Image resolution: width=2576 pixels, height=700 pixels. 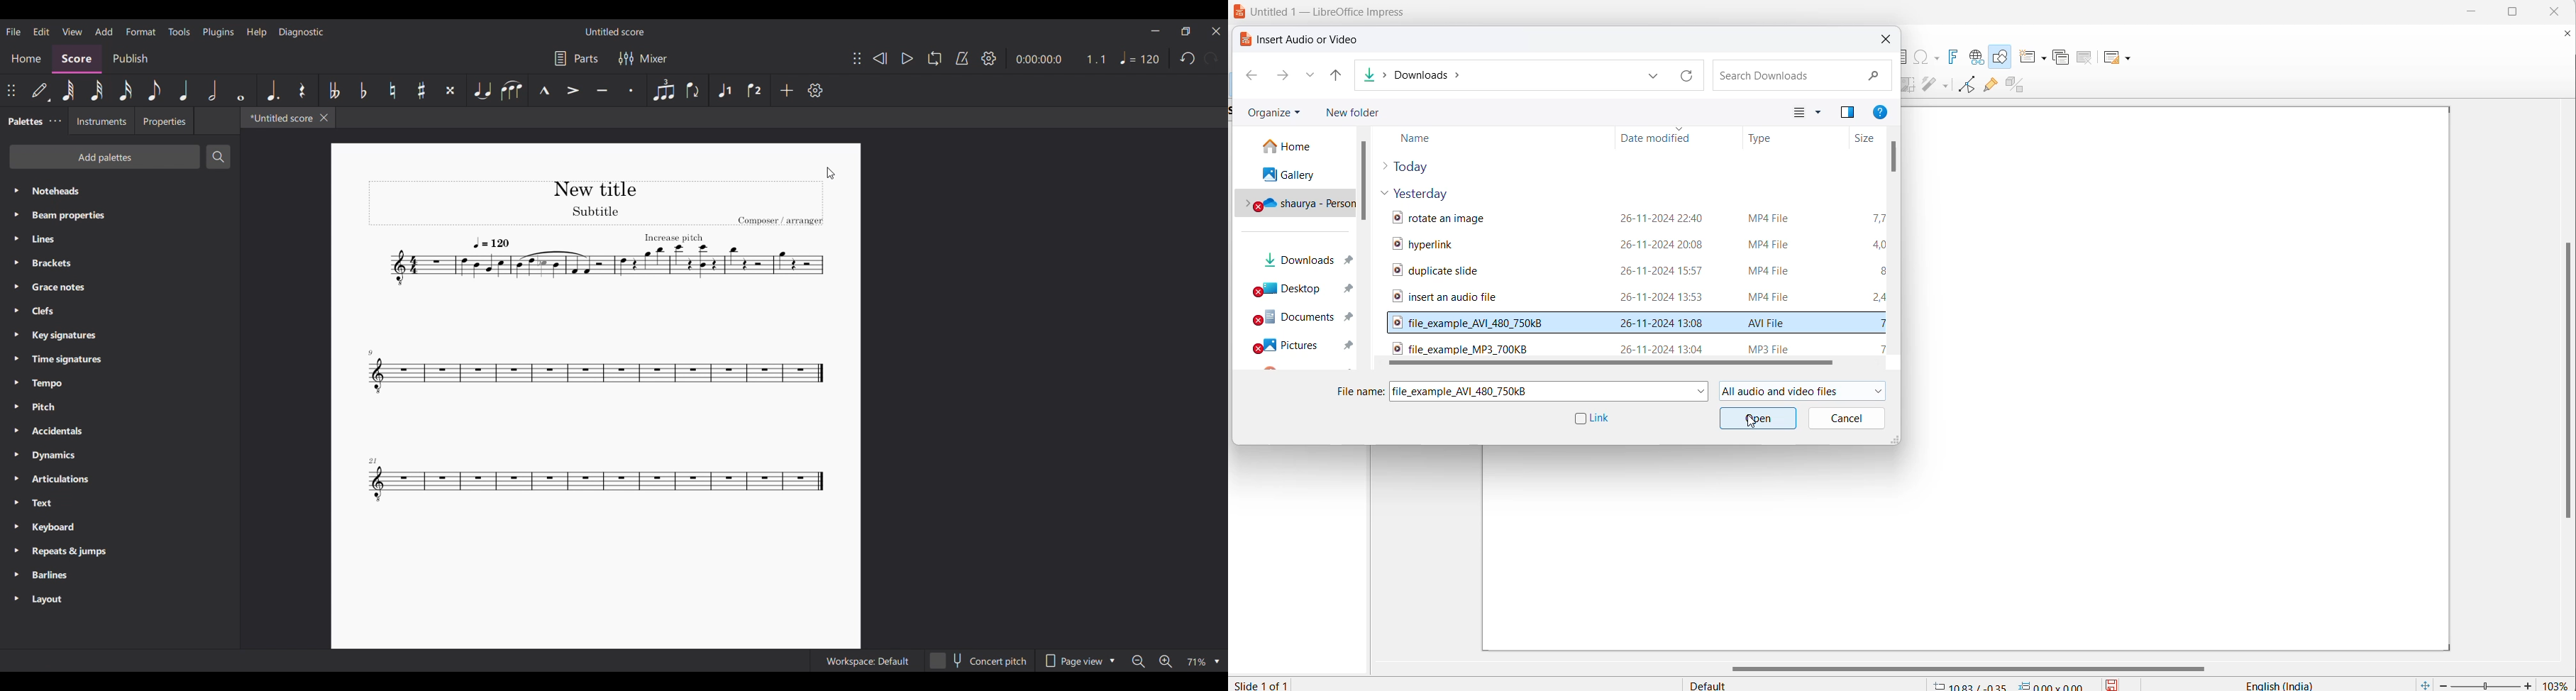 I want to click on Search, so click(x=218, y=157).